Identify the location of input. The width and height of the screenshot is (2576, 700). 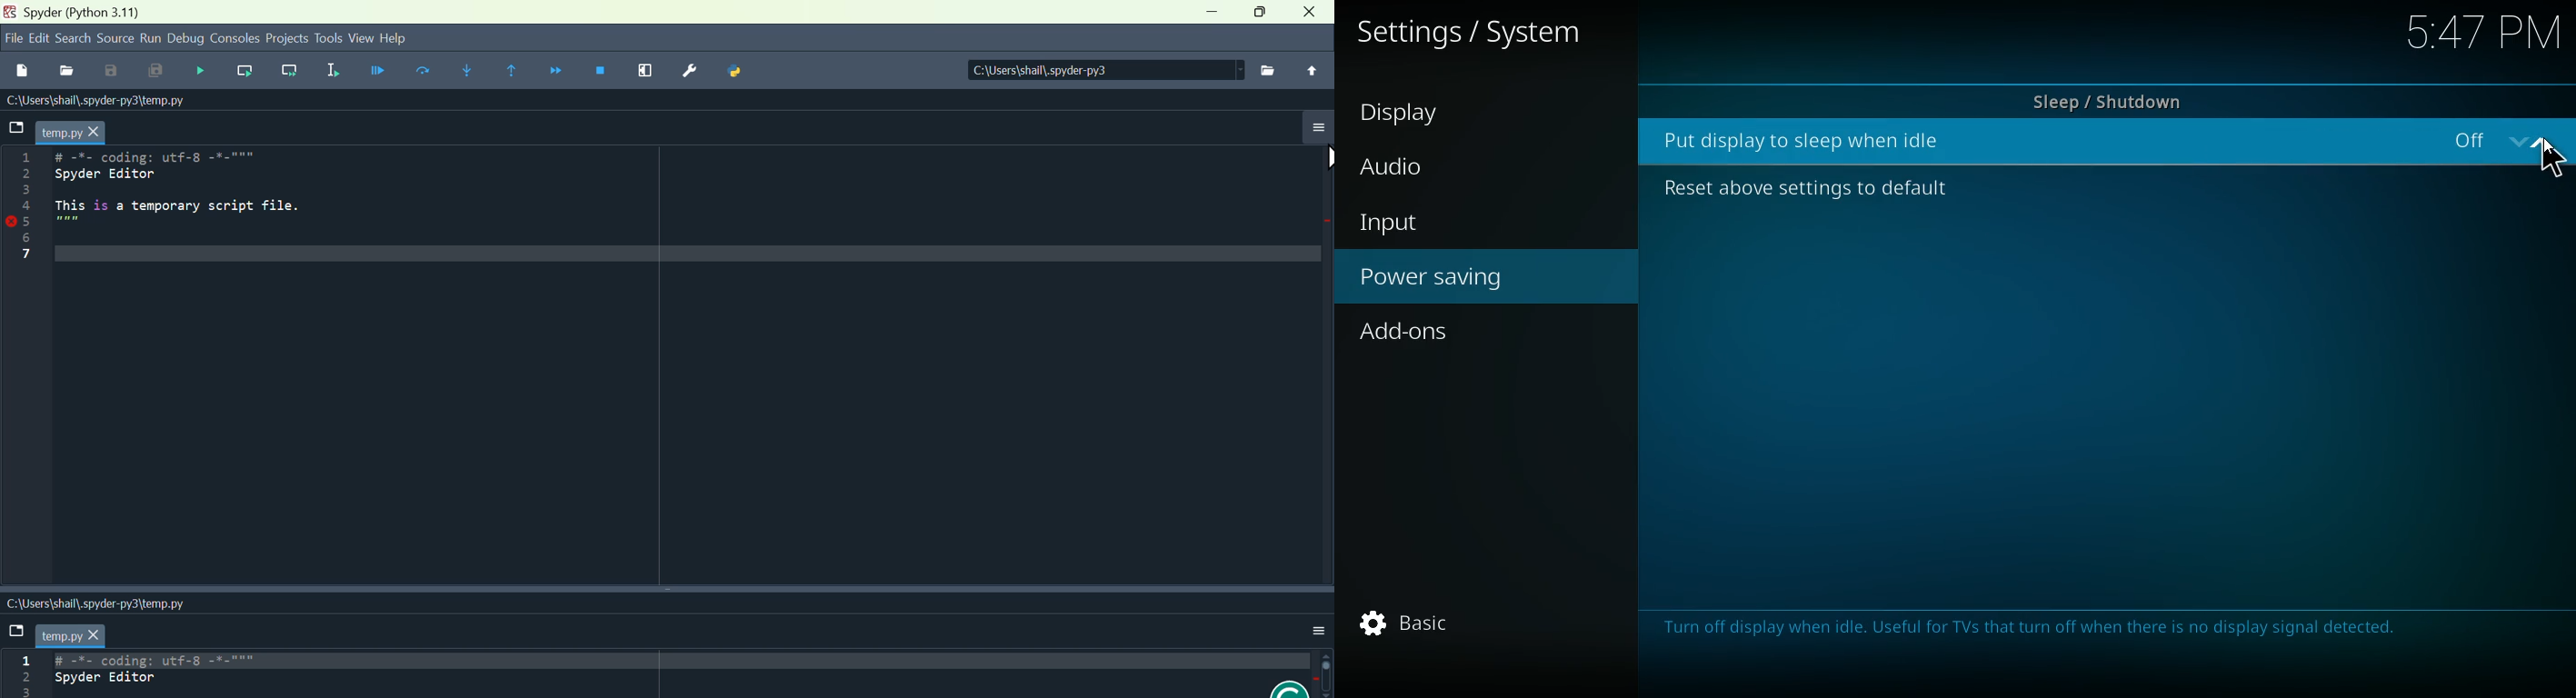
(1461, 223).